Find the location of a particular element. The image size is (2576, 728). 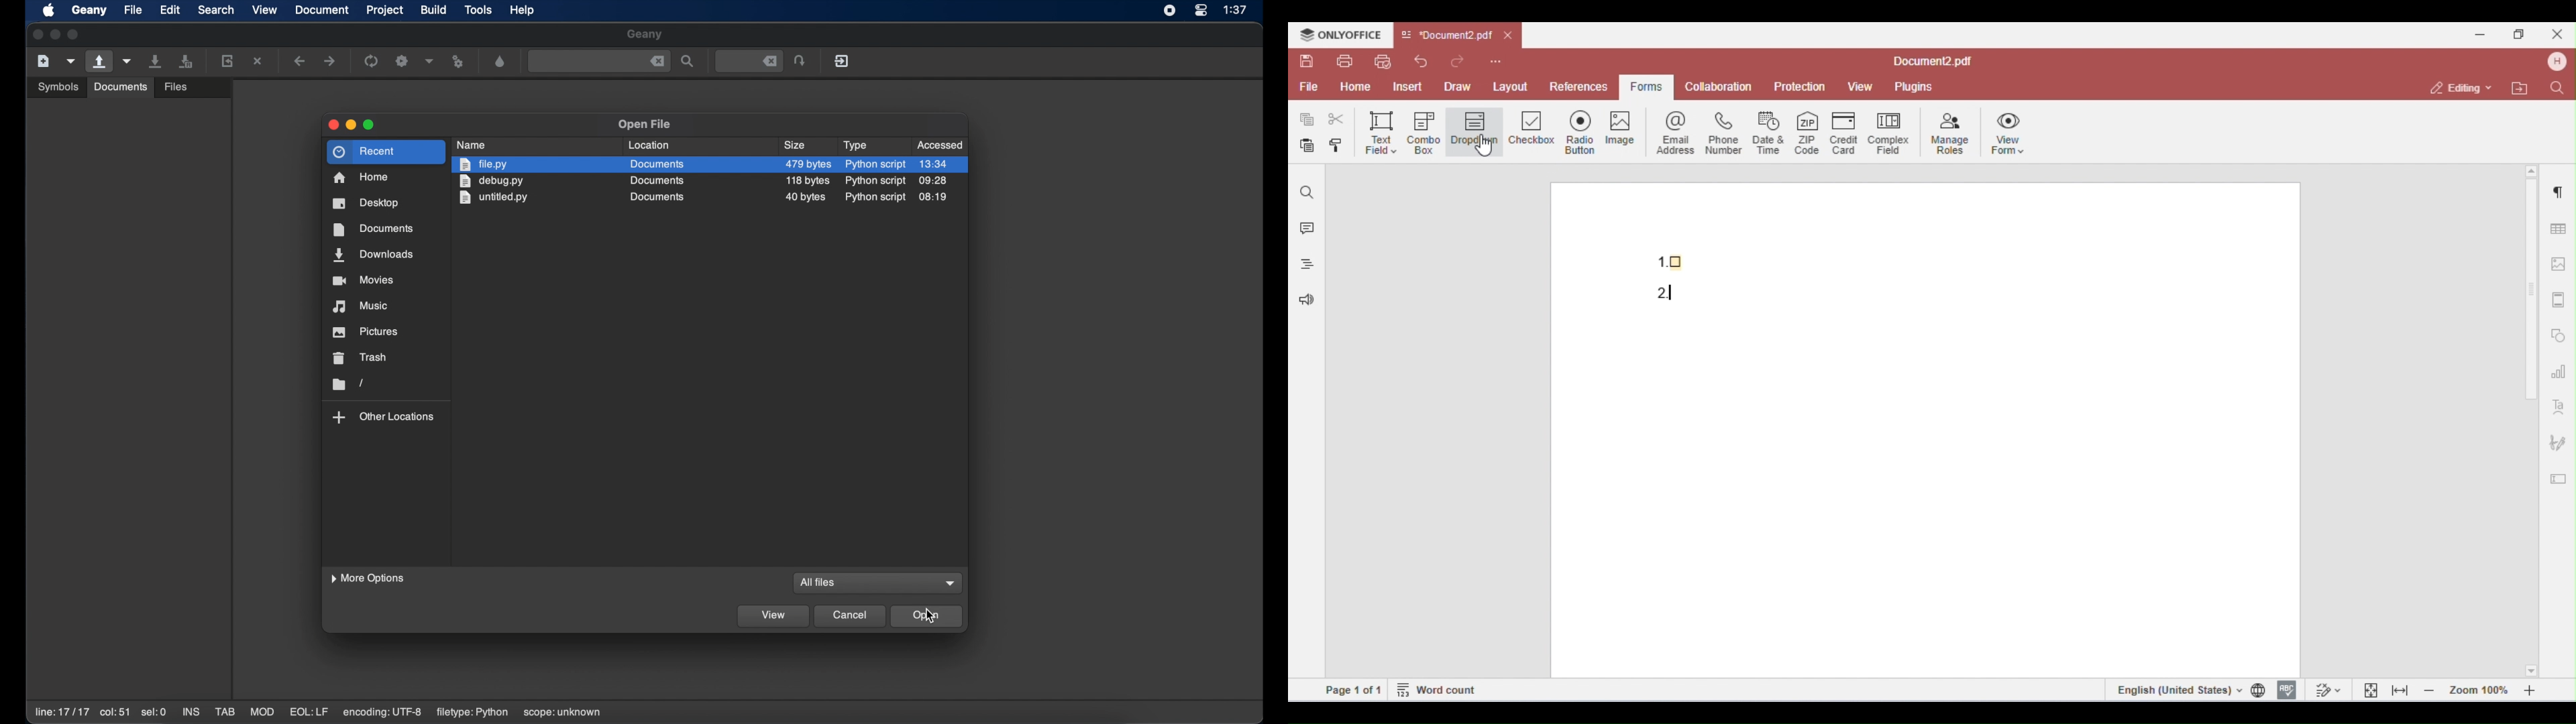

movies is located at coordinates (363, 280).